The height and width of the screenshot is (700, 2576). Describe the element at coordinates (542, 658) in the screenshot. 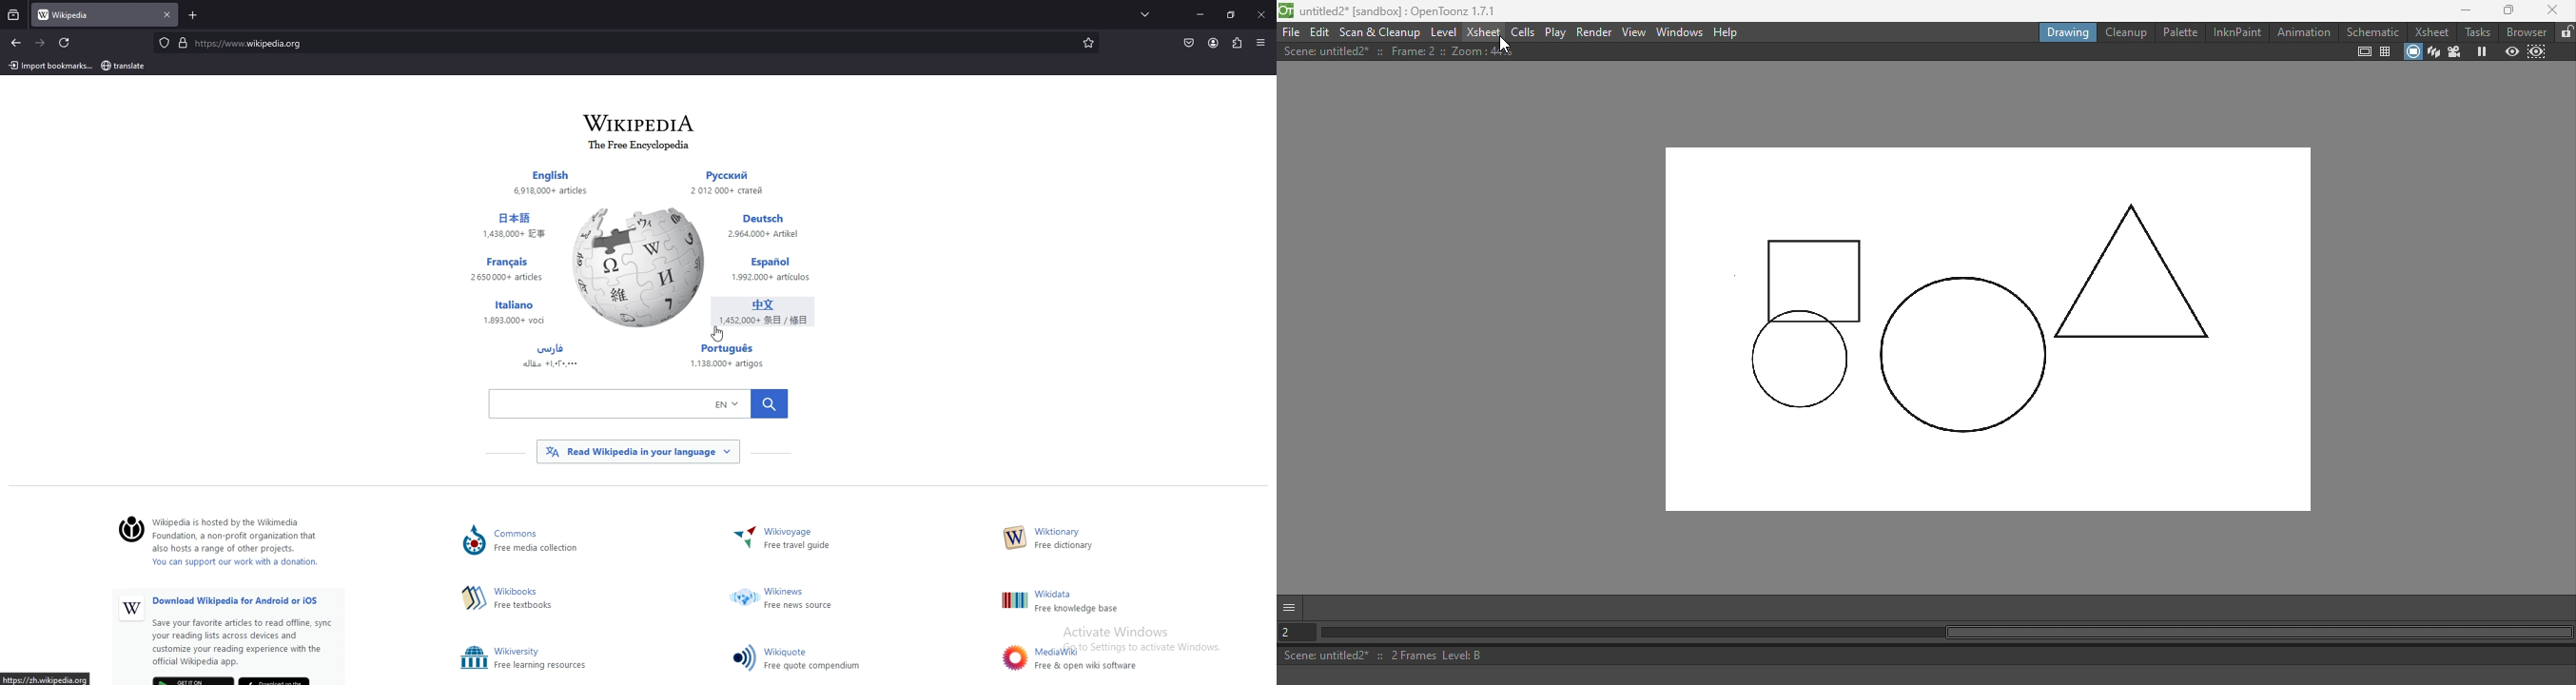

I see `` at that location.